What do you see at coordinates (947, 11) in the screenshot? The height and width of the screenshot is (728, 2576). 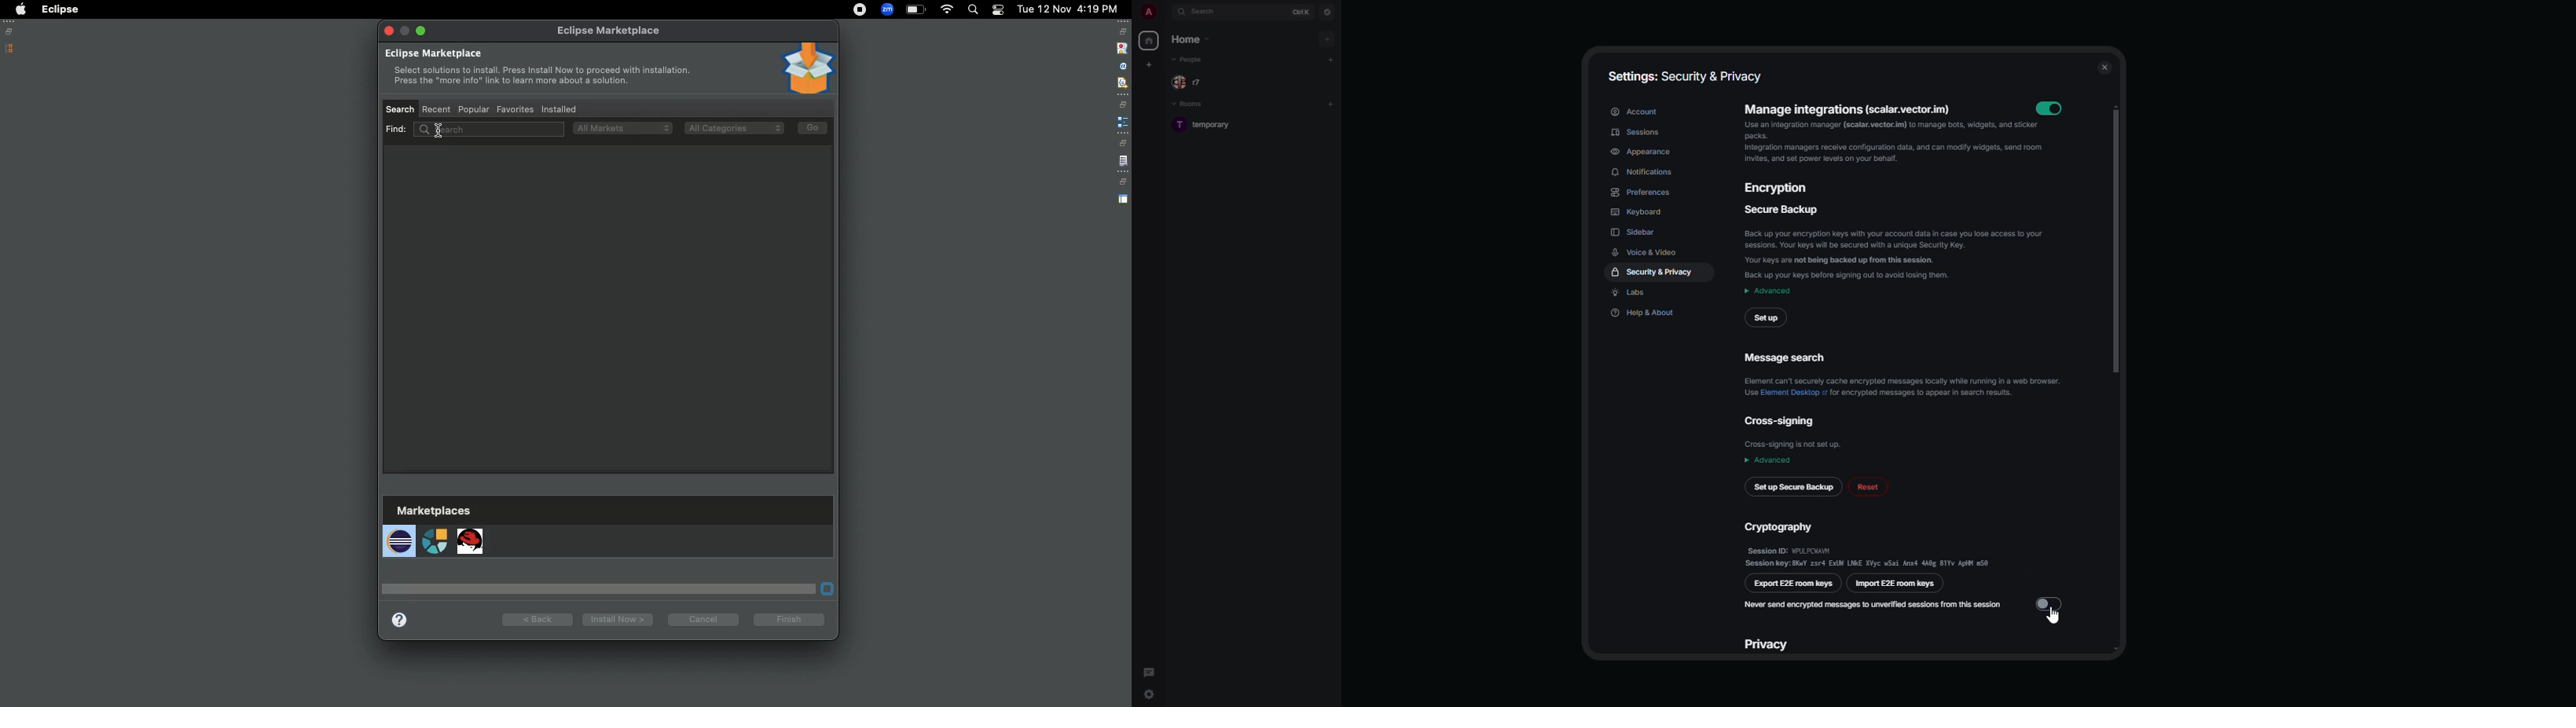 I see `Internet` at bounding box center [947, 11].